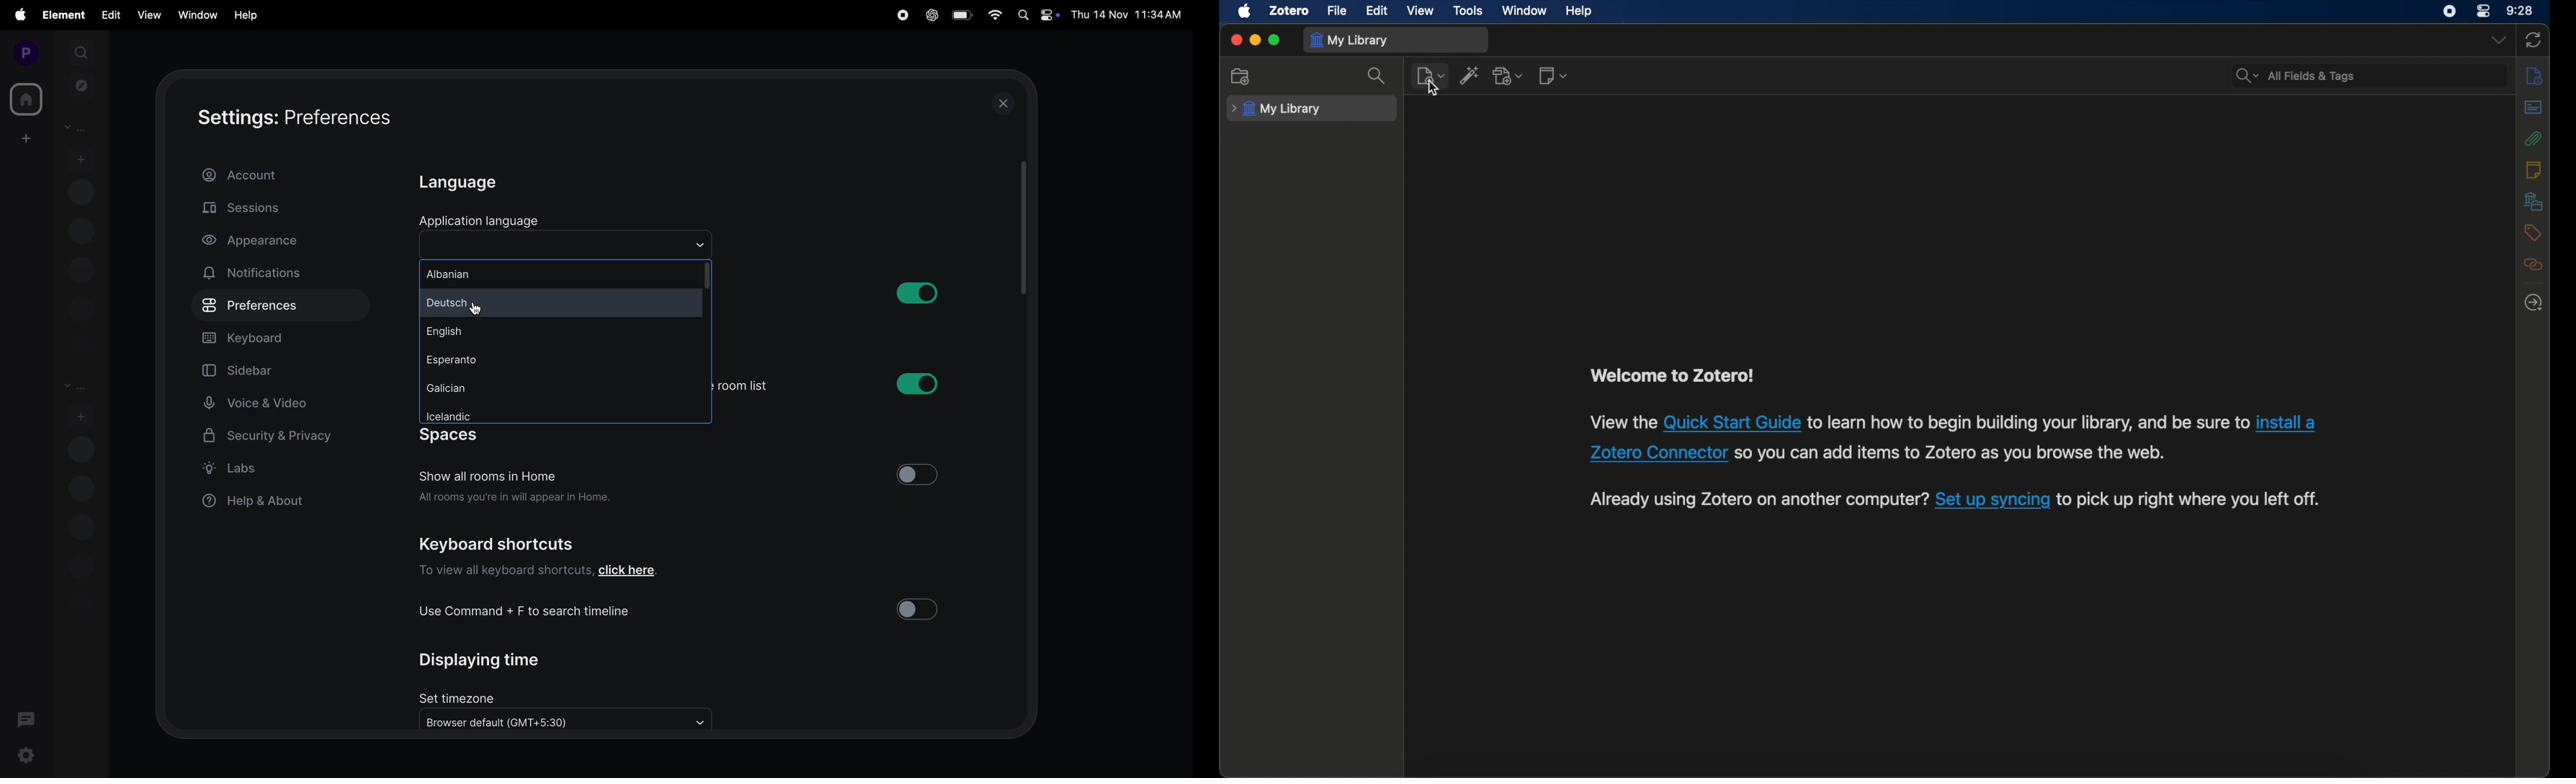  Describe the element at coordinates (24, 138) in the screenshot. I see `create space` at that location.